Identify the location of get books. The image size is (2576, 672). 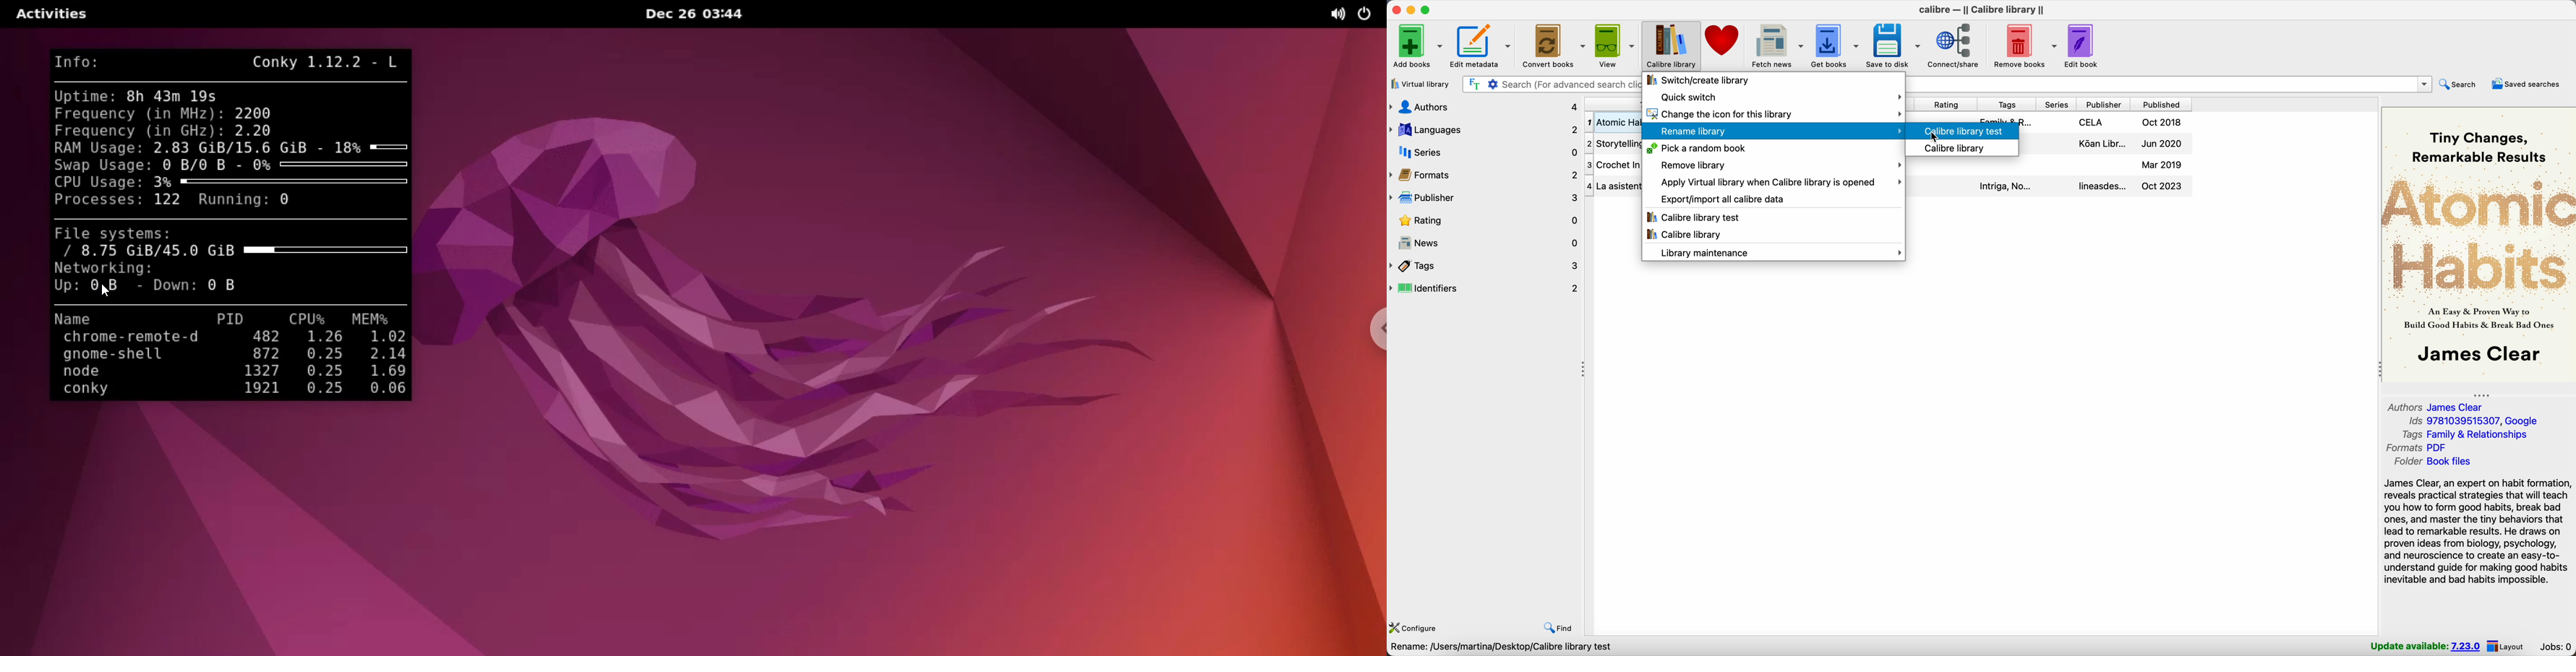
(1836, 45).